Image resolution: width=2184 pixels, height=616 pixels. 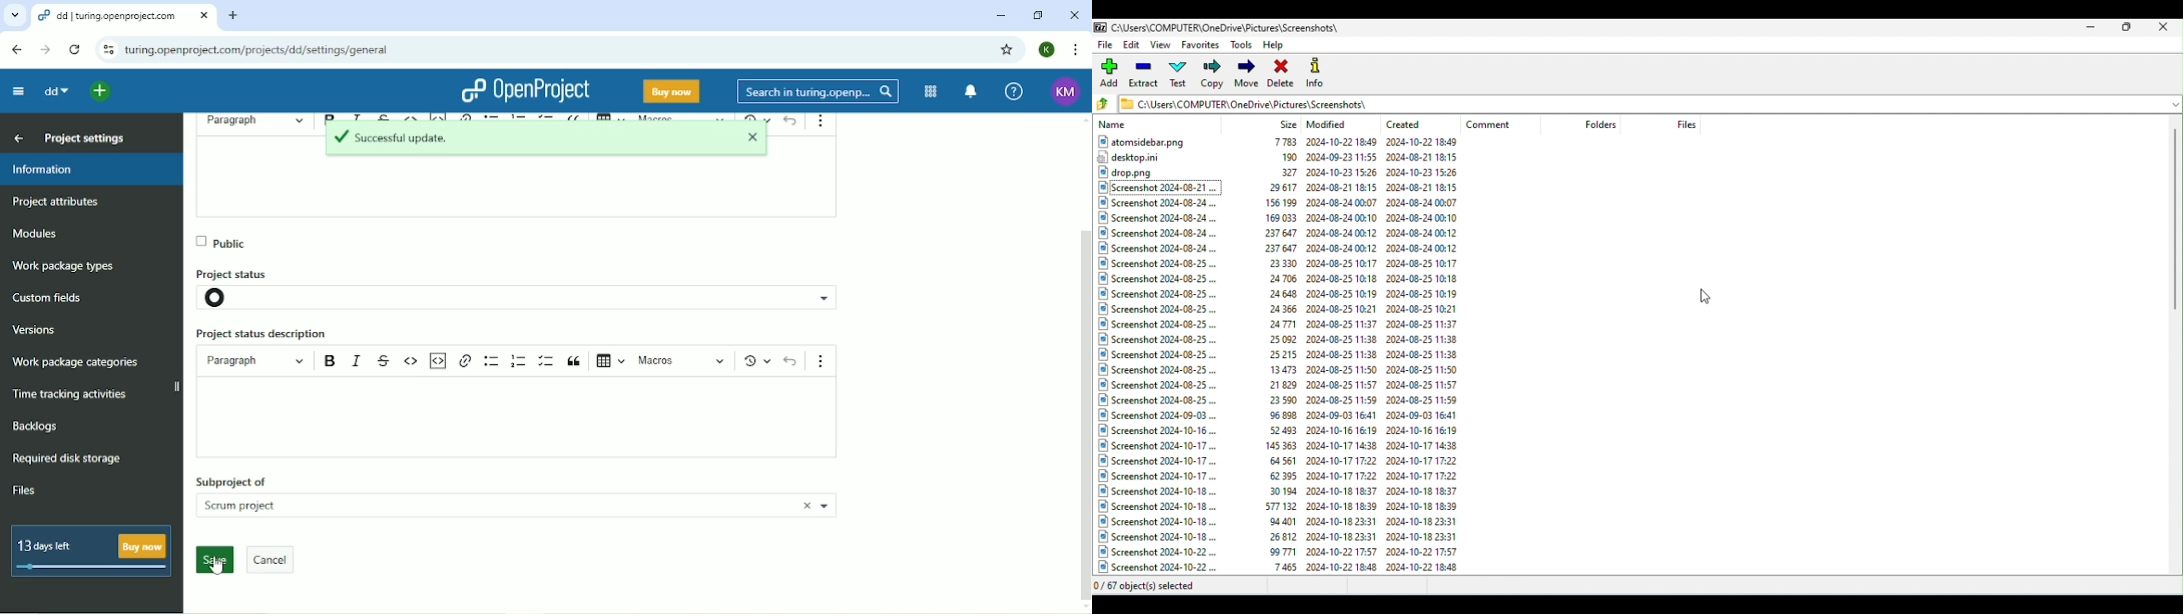 I want to click on scrum project, so click(x=463, y=507).